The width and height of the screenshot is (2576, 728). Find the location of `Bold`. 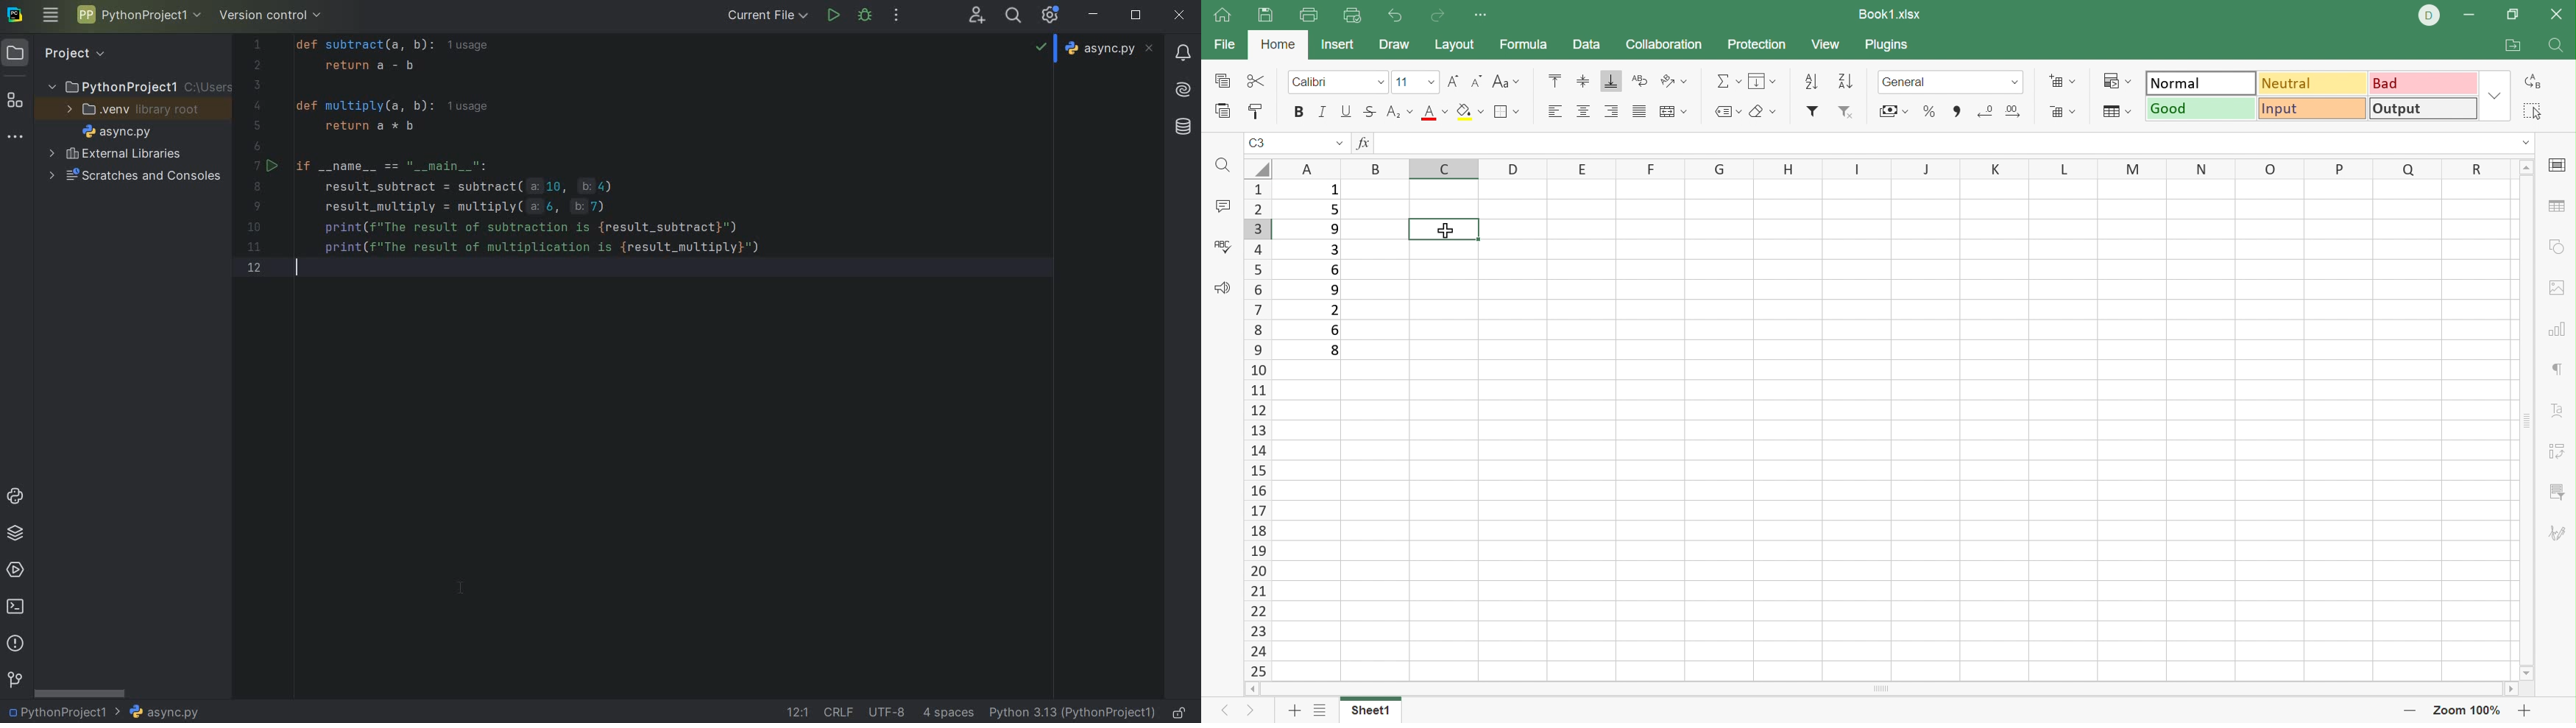

Bold is located at coordinates (1297, 115).